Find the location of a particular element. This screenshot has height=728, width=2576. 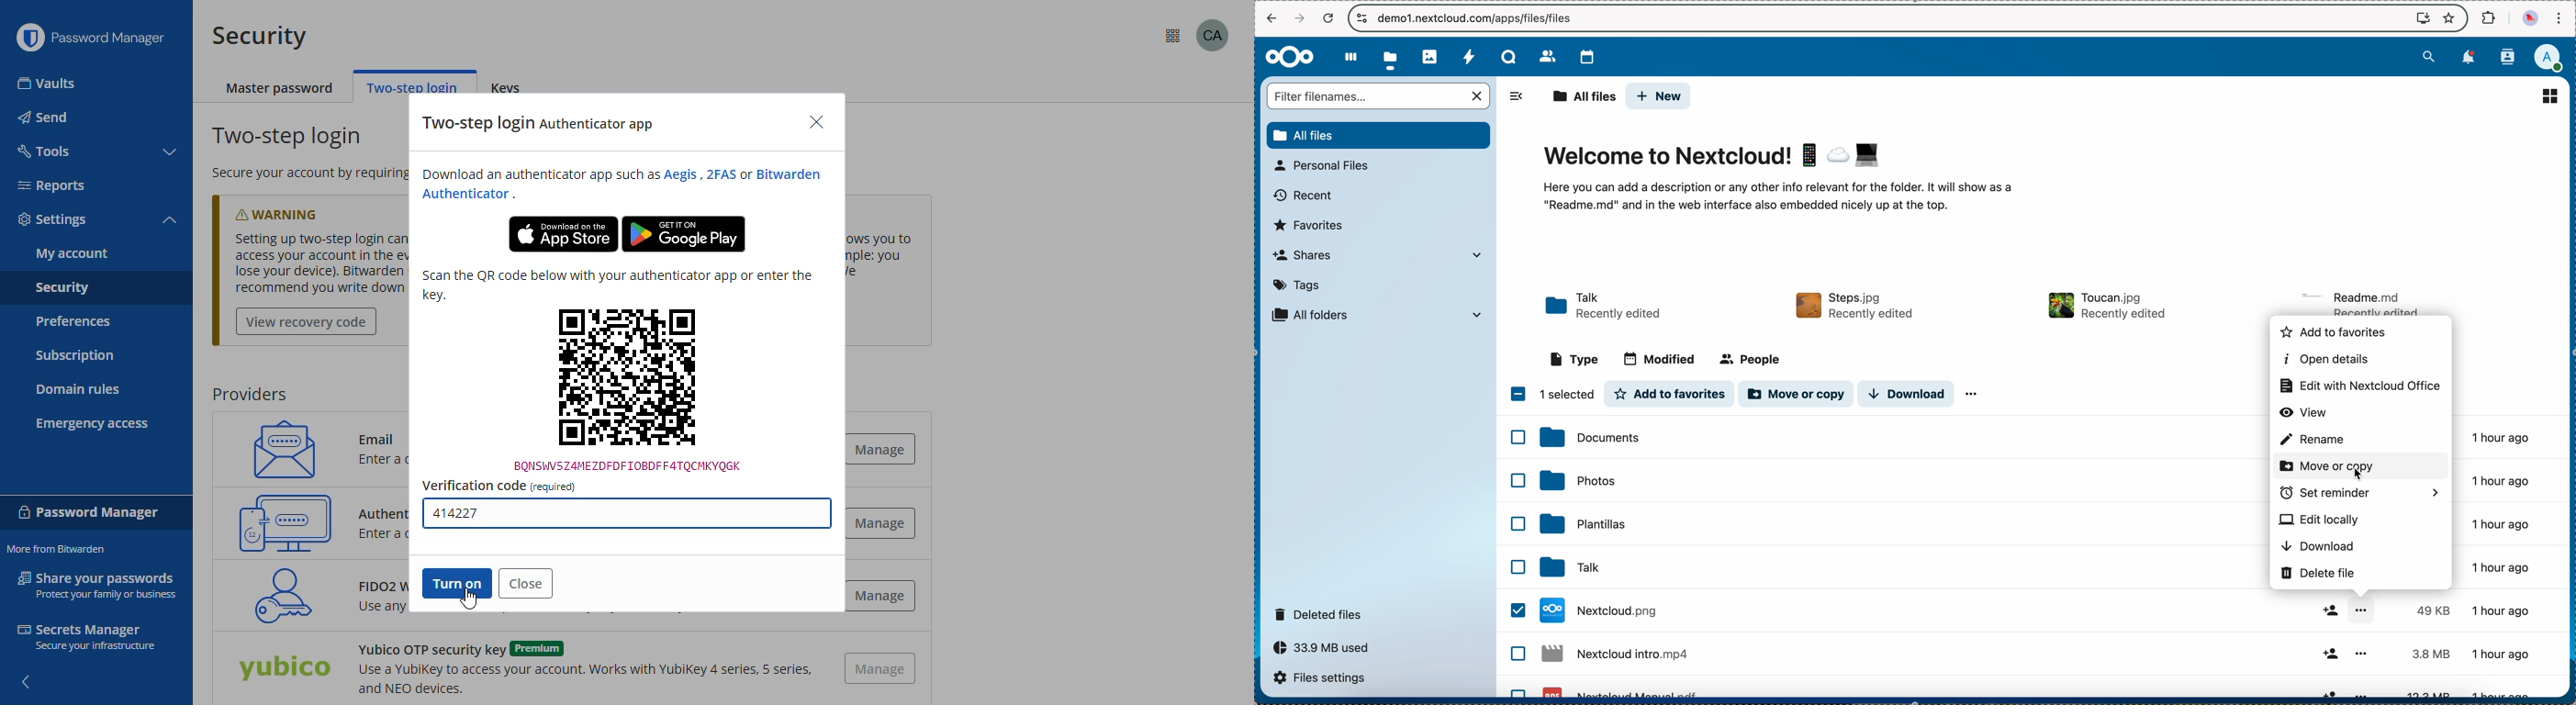

manage is located at coordinates (886, 449).